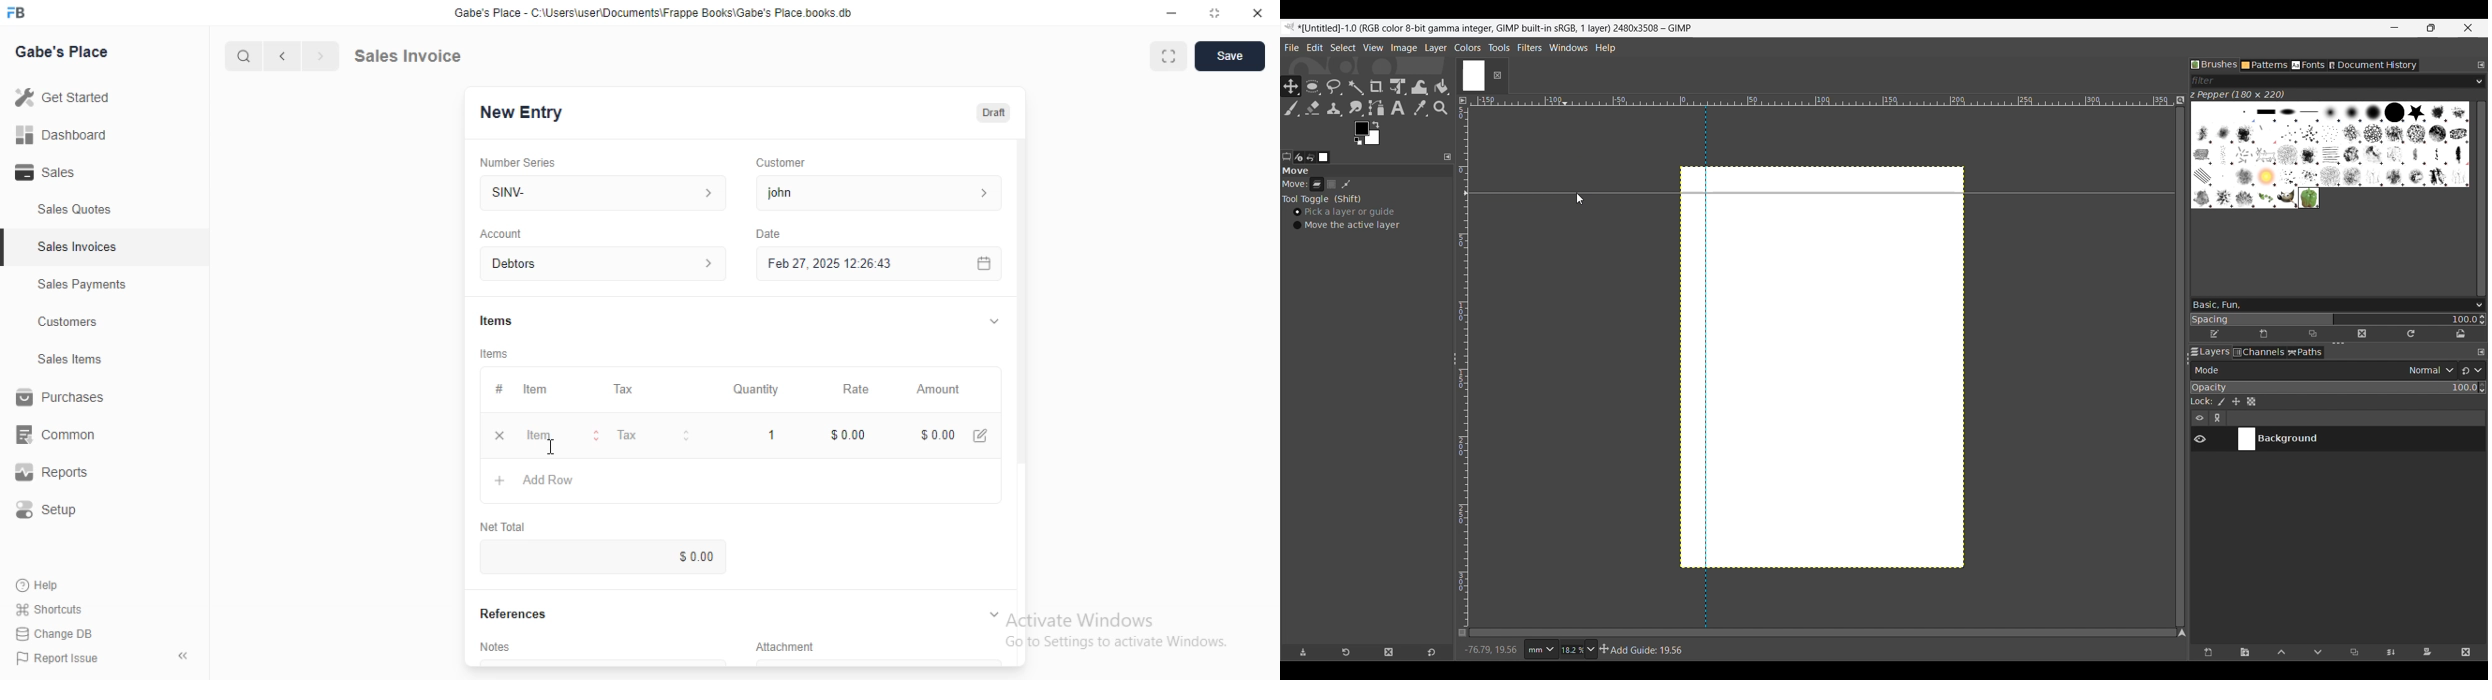 Image resolution: width=2492 pixels, height=700 pixels. I want to click on Close, so click(1257, 14).